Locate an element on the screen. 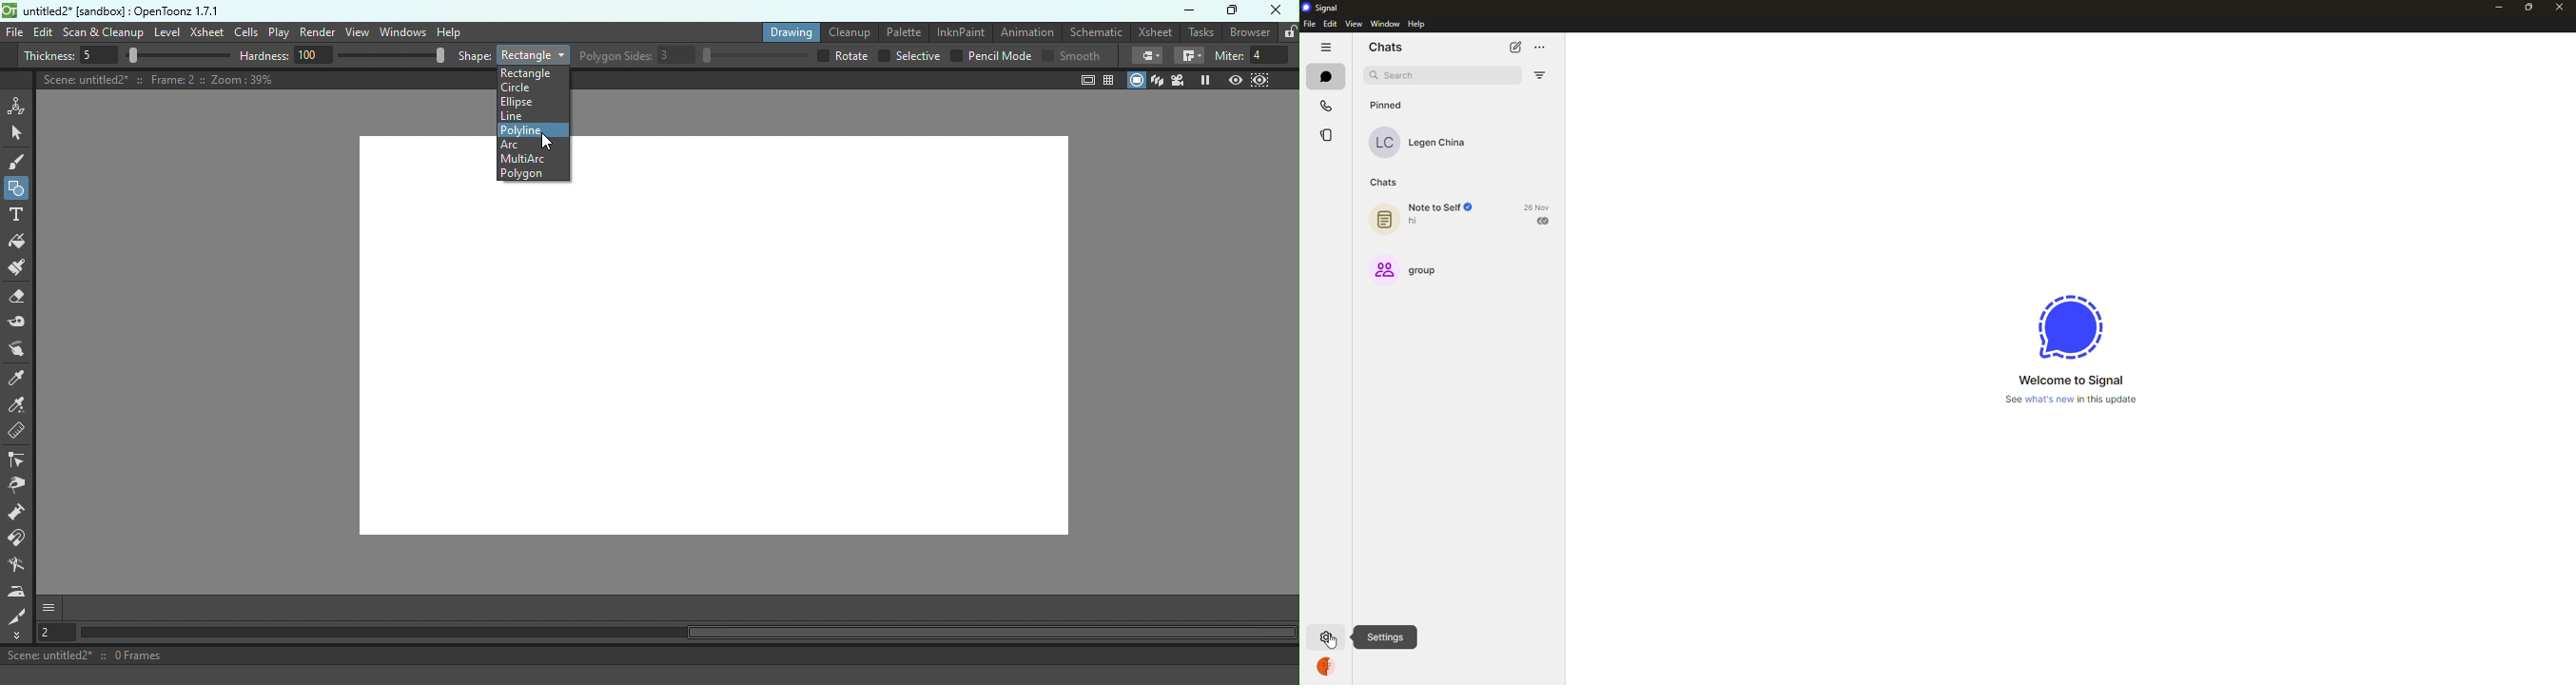 The width and height of the screenshot is (2576, 700). More options is located at coordinates (49, 609).